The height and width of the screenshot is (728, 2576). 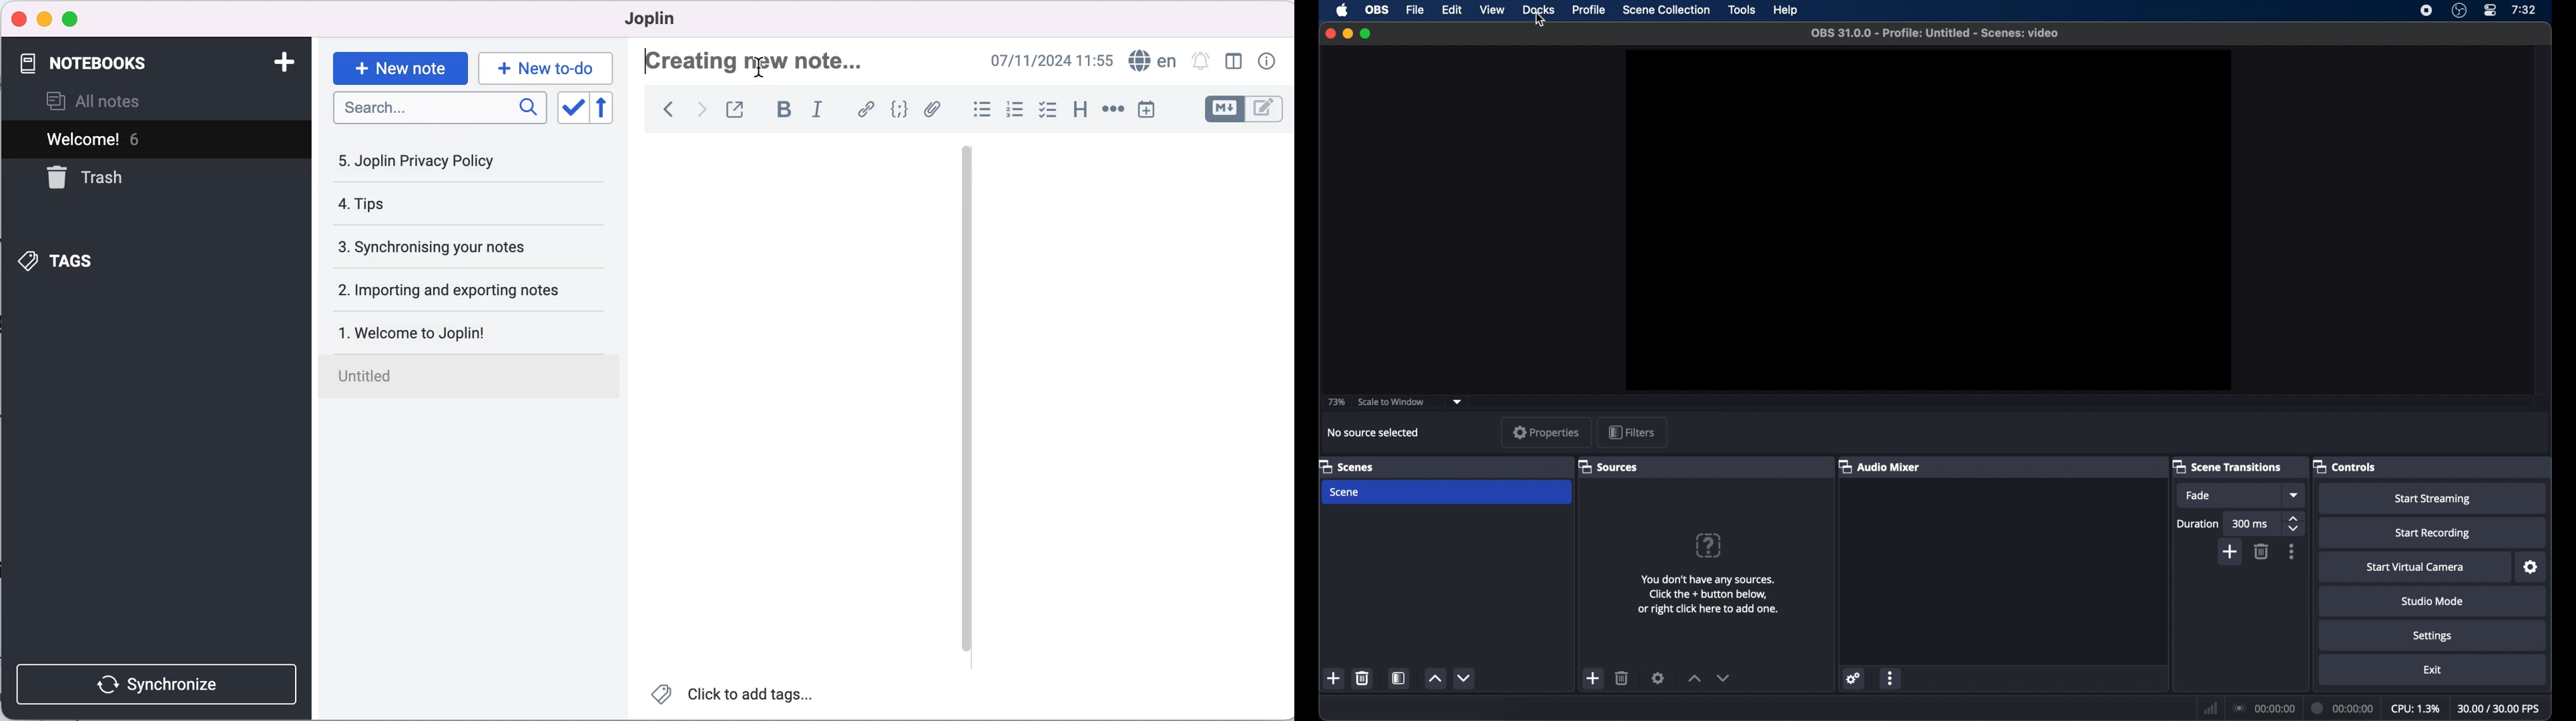 What do you see at coordinates (457, 289) in the screenshot?
I see `importing and exporting notes` at bounding box center [457, 289].